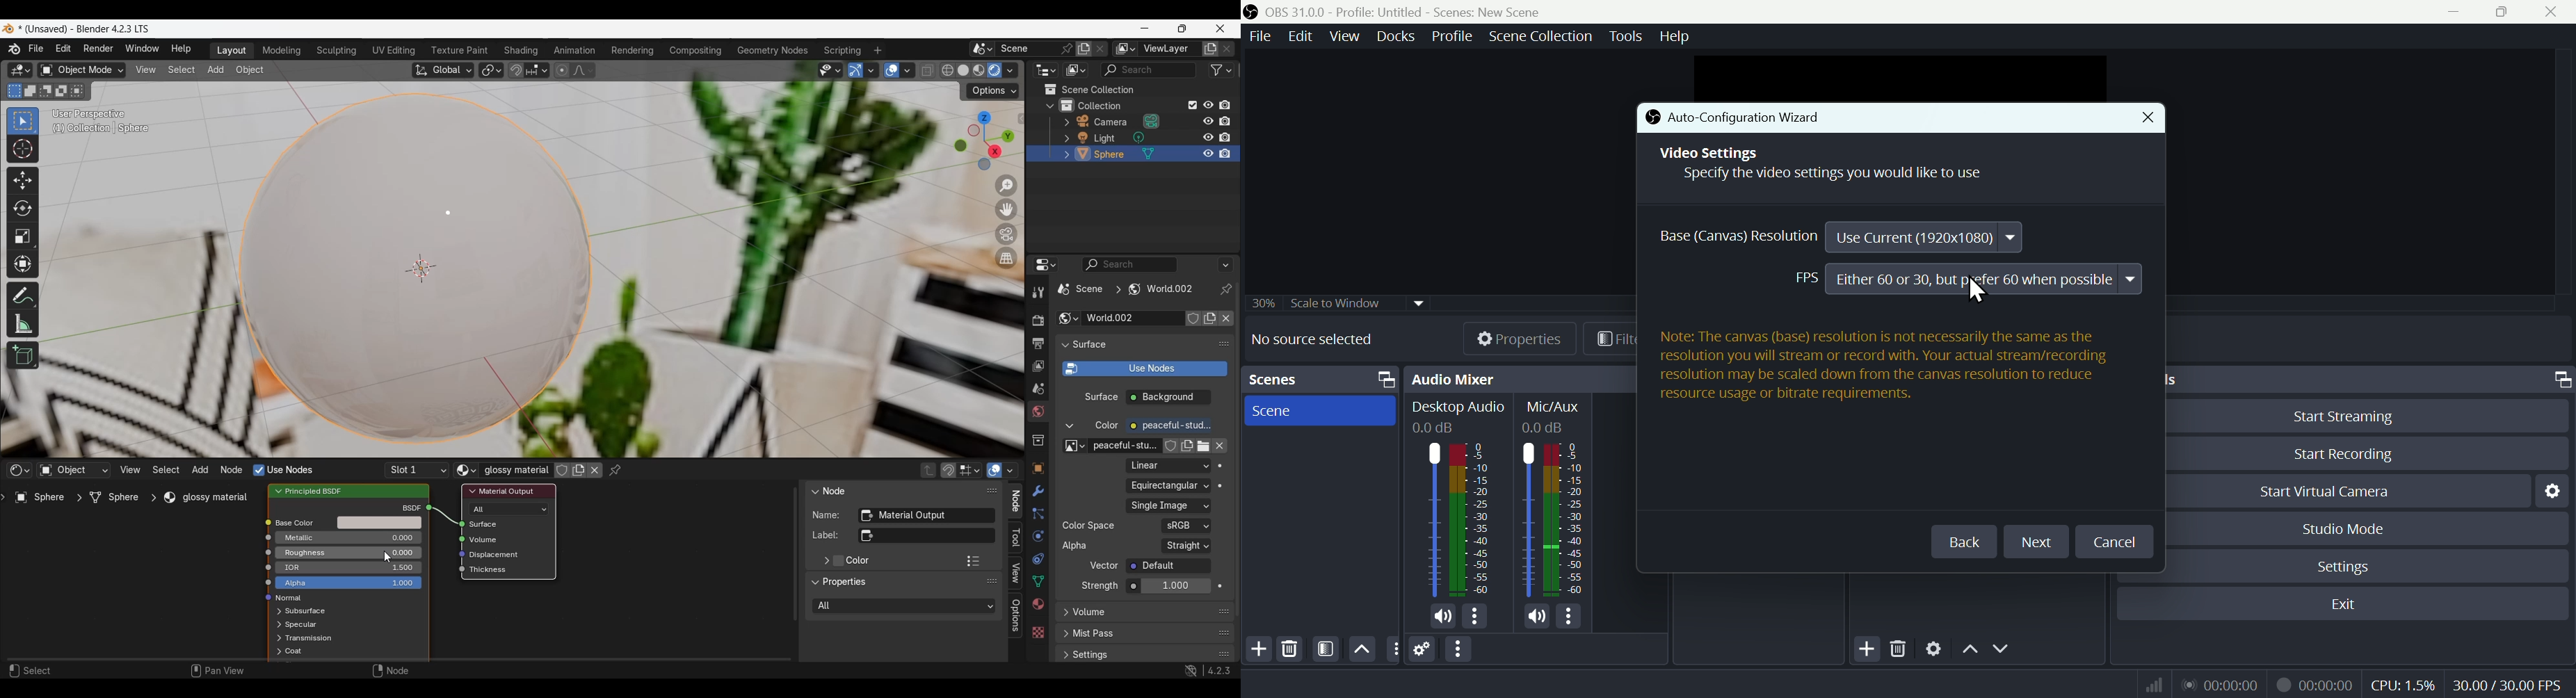 The width and height of the screenshot is (2576, 700). Describe the element at coordinates (1206, 138) in the screenshot. I see `respectively hide in viewport` at that location.